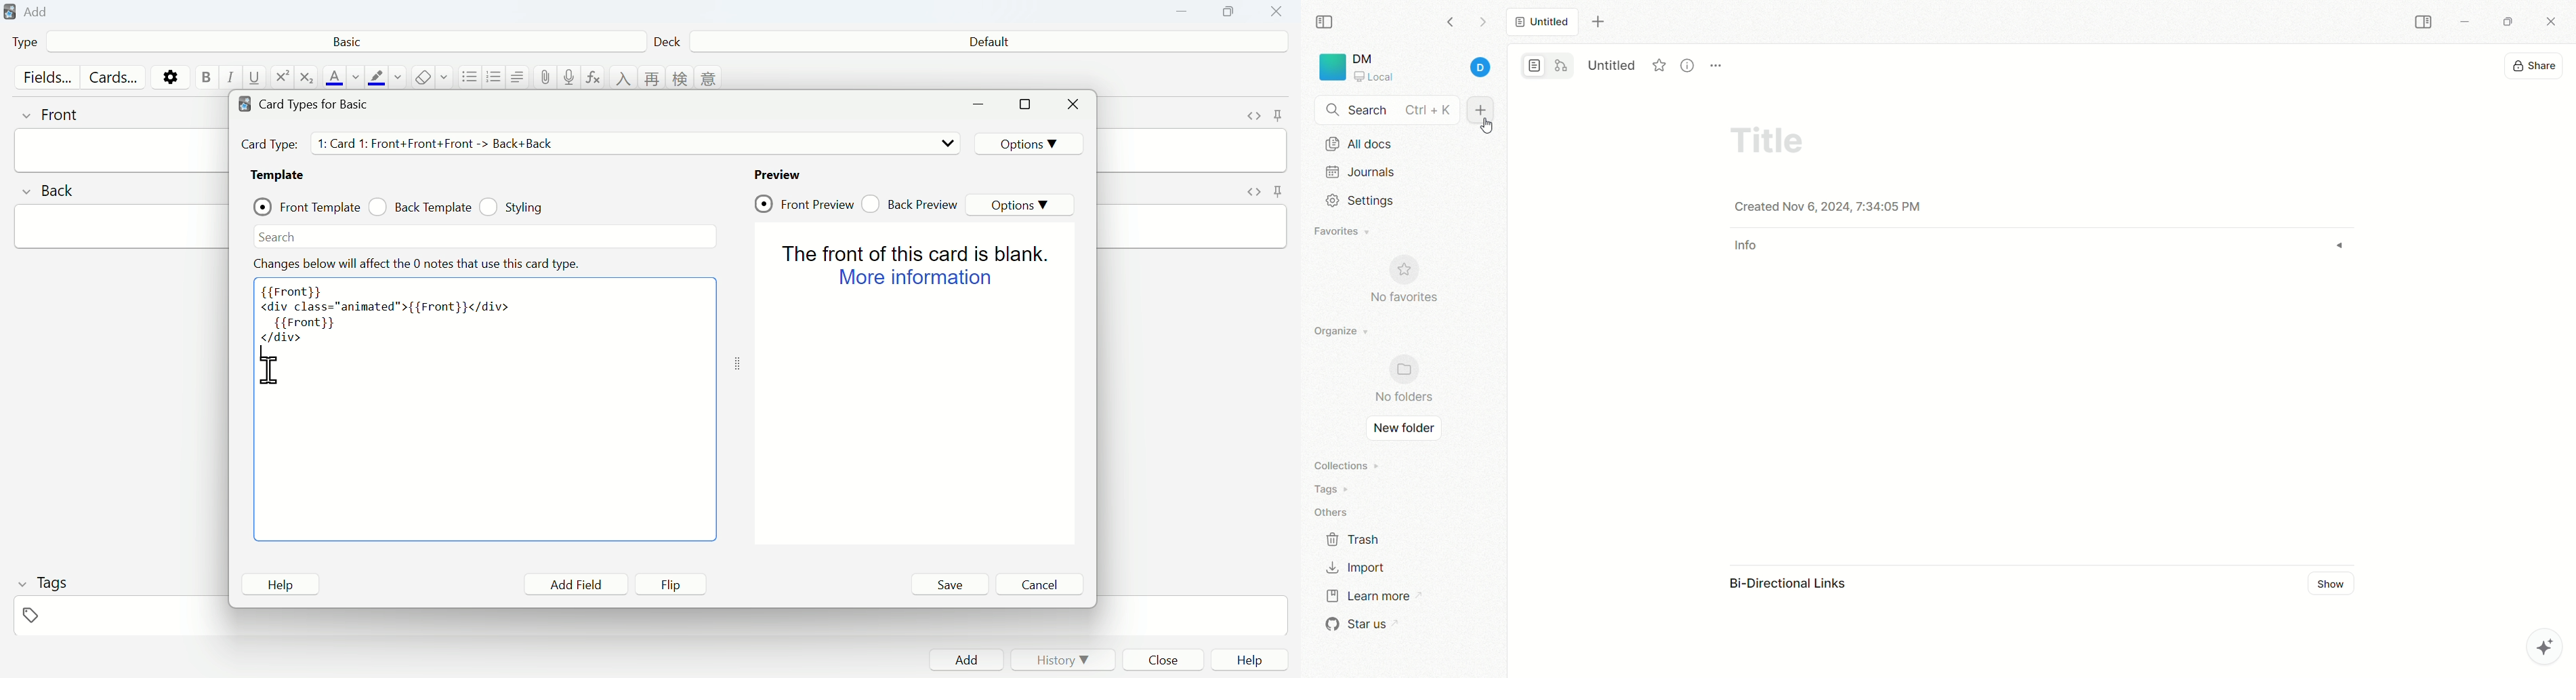  I want to click on Back Template, so click(419, 206).